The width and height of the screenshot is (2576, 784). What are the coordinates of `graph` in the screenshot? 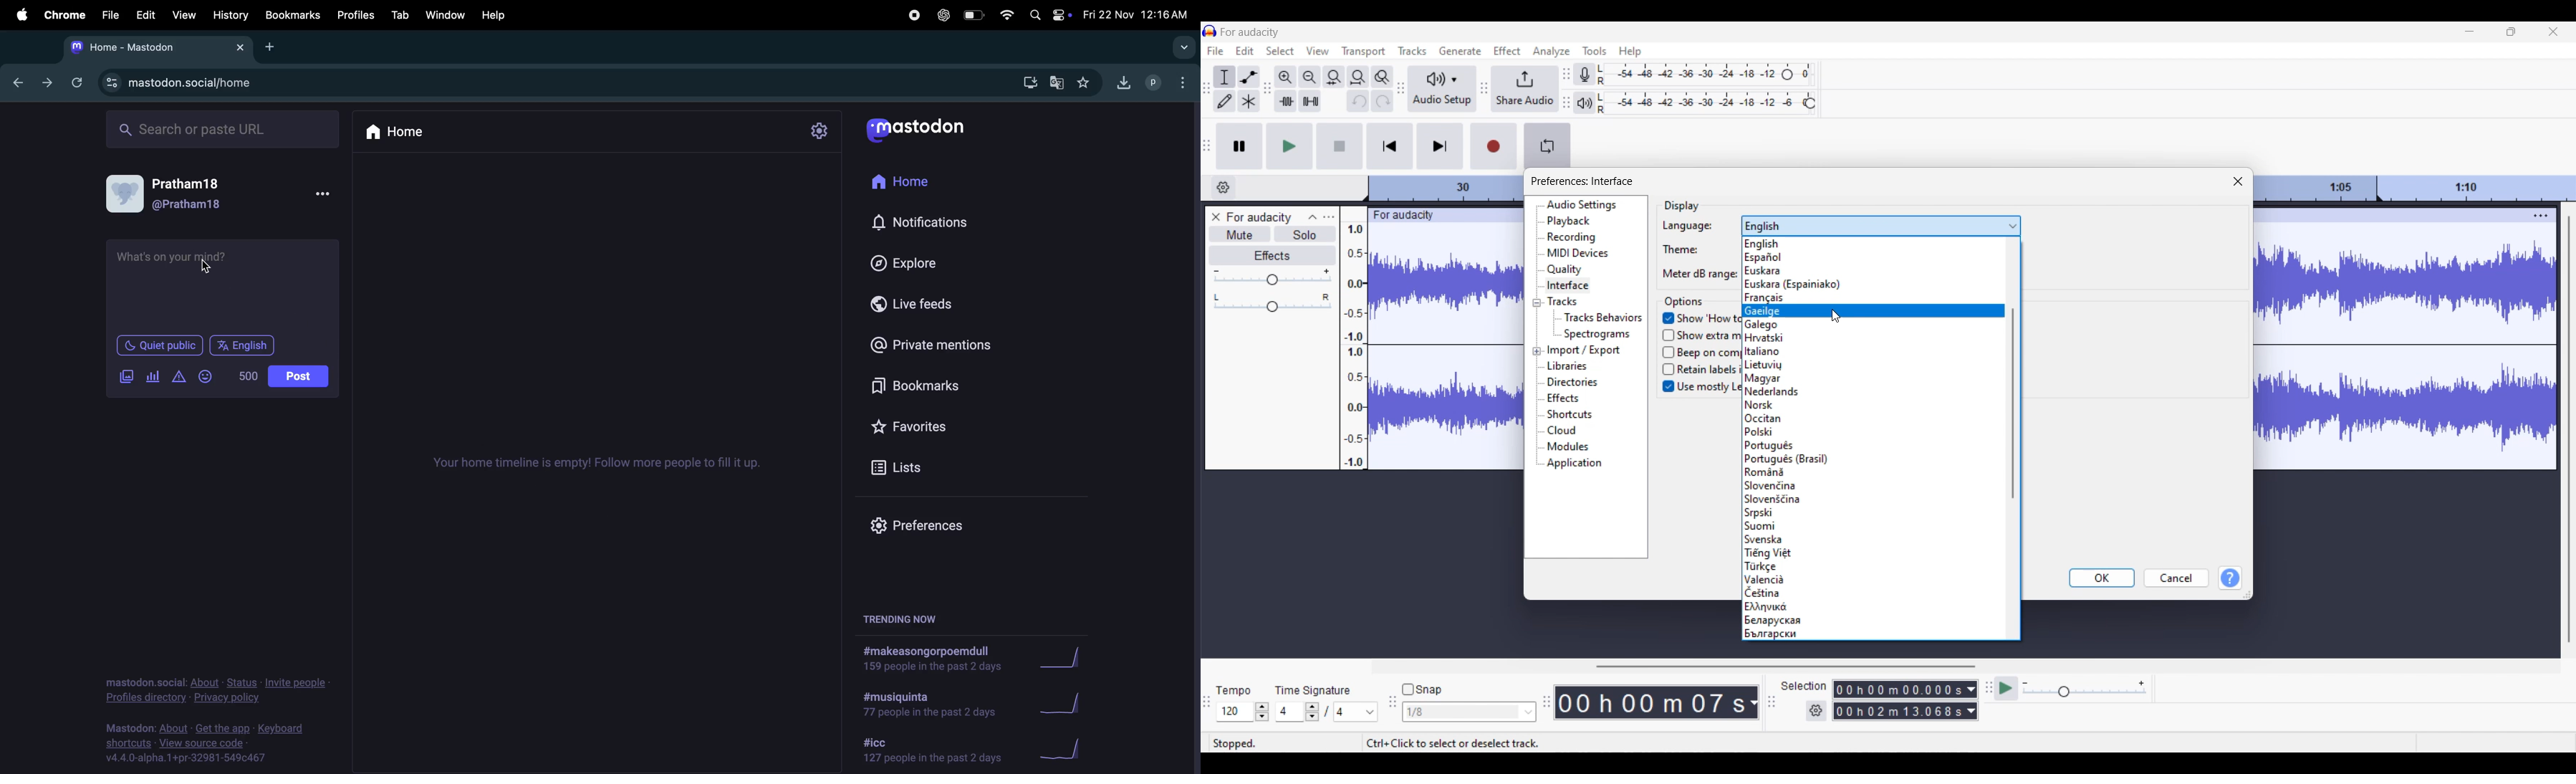 It's located at (1065, 702).